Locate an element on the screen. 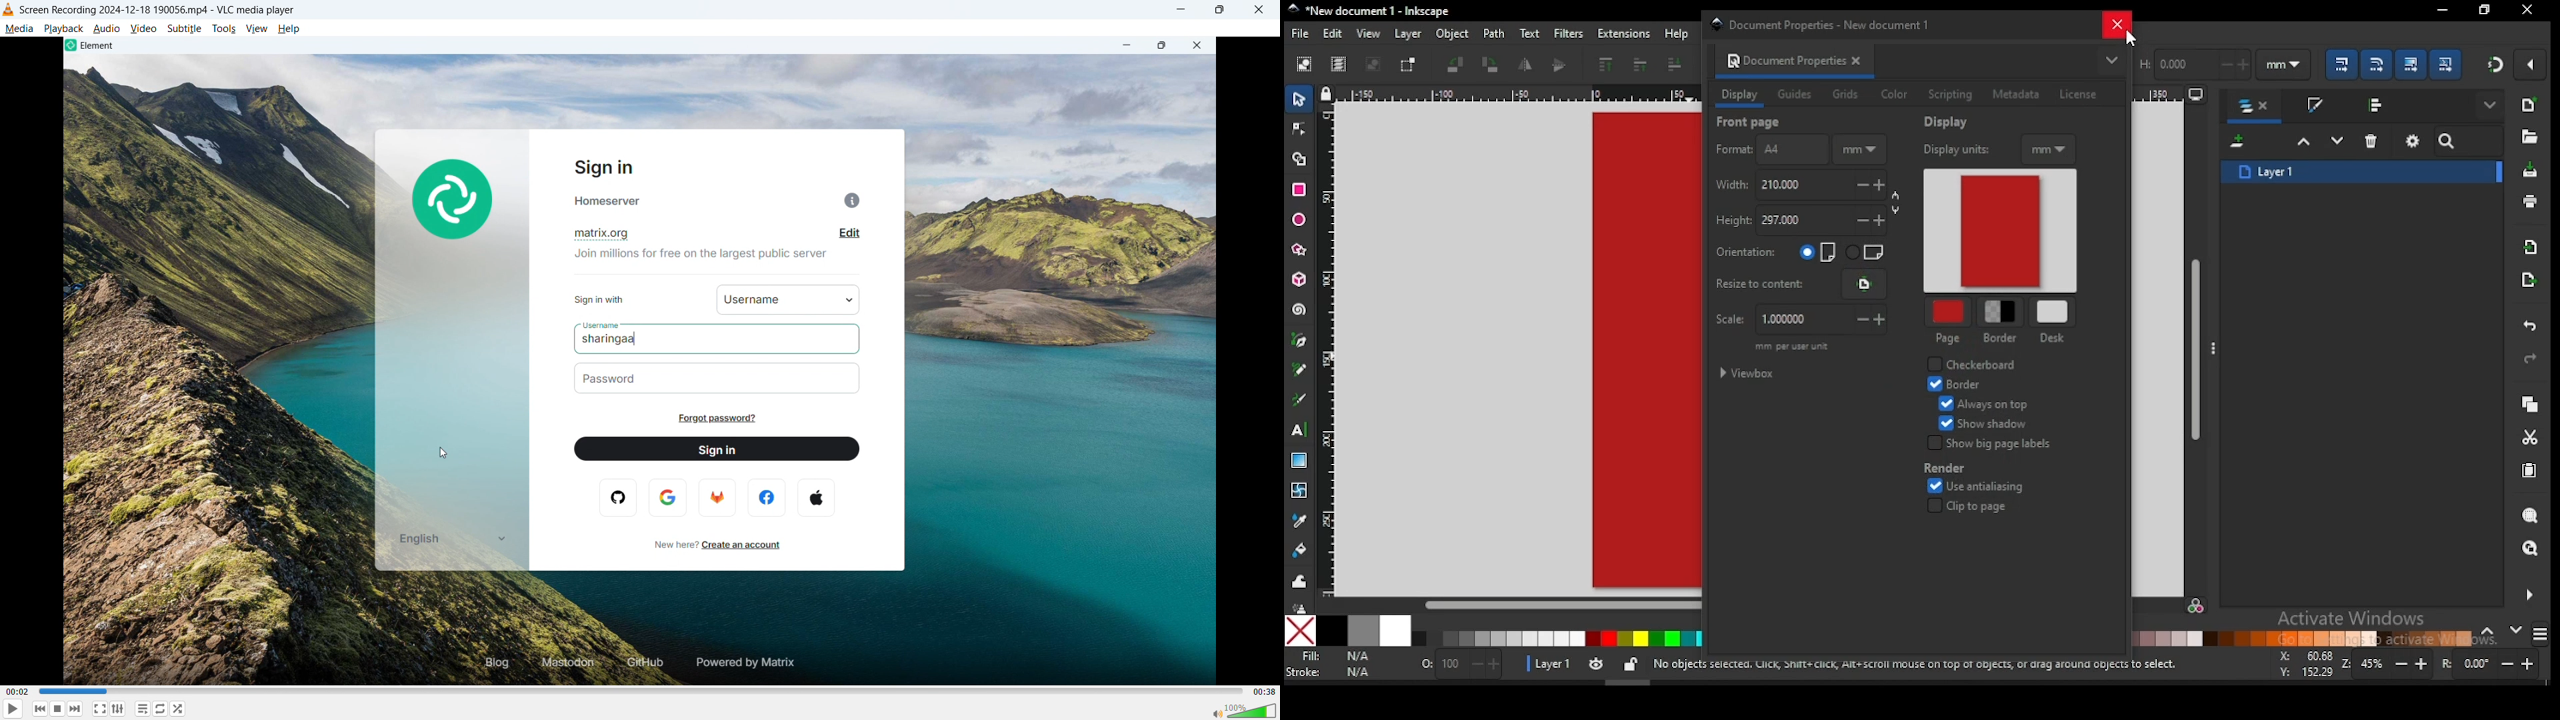  select is located at coordinates (1301, 98).